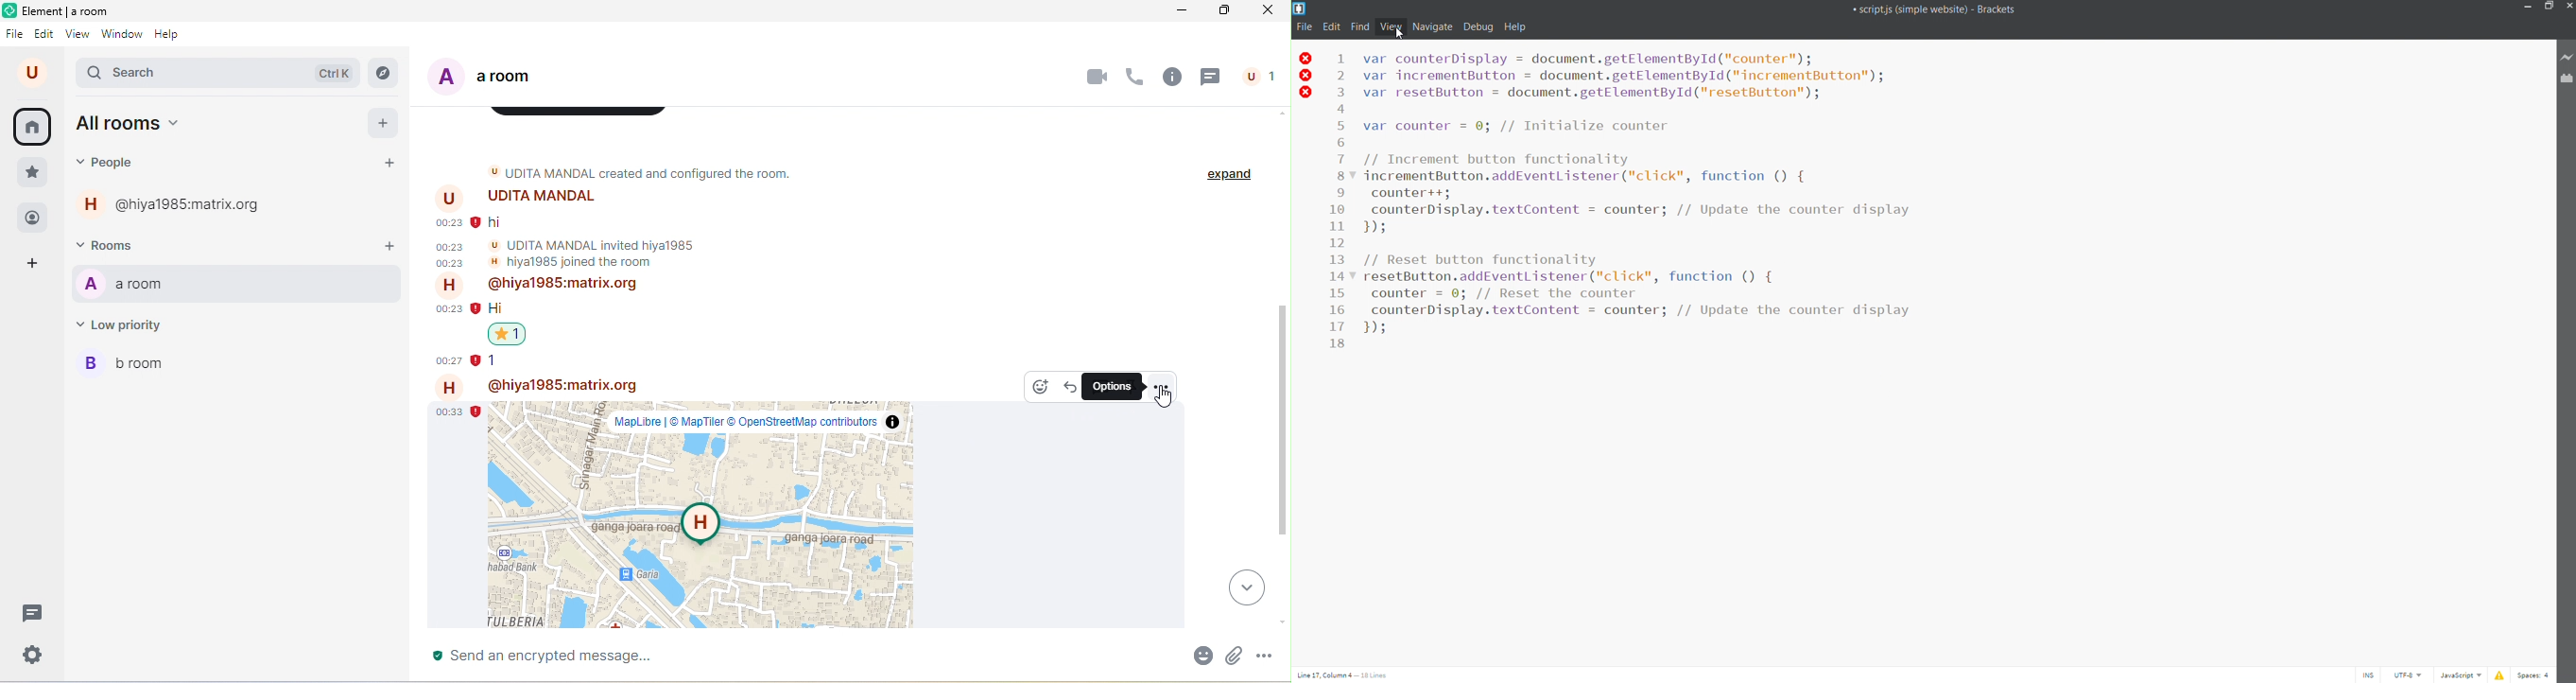 This screenshot has width=2576, height=700. Describe the element at coordinates (1934, 10) in the screenshot. I see `« scriptjs (simple website) - Brackets.` at that location.